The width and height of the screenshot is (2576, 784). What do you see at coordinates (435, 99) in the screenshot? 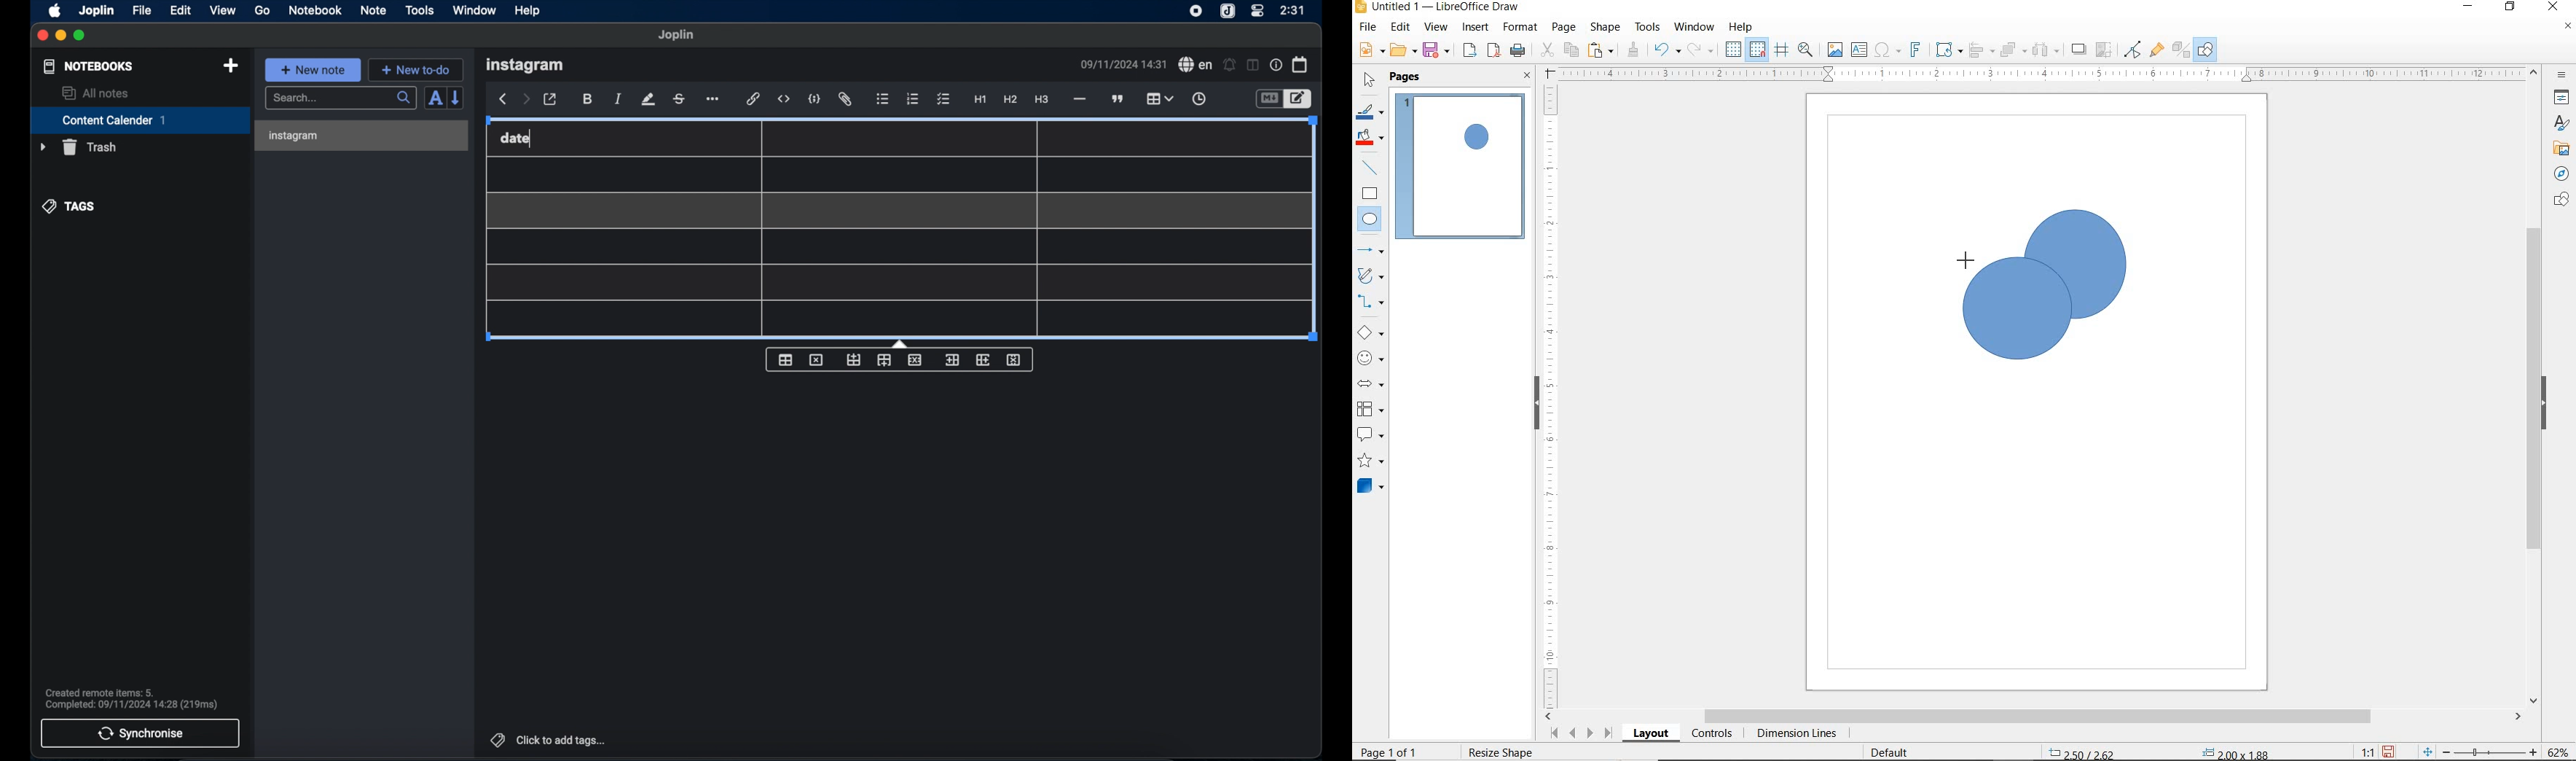
I see `toggle sort order field` at bounding box center [435, 99].